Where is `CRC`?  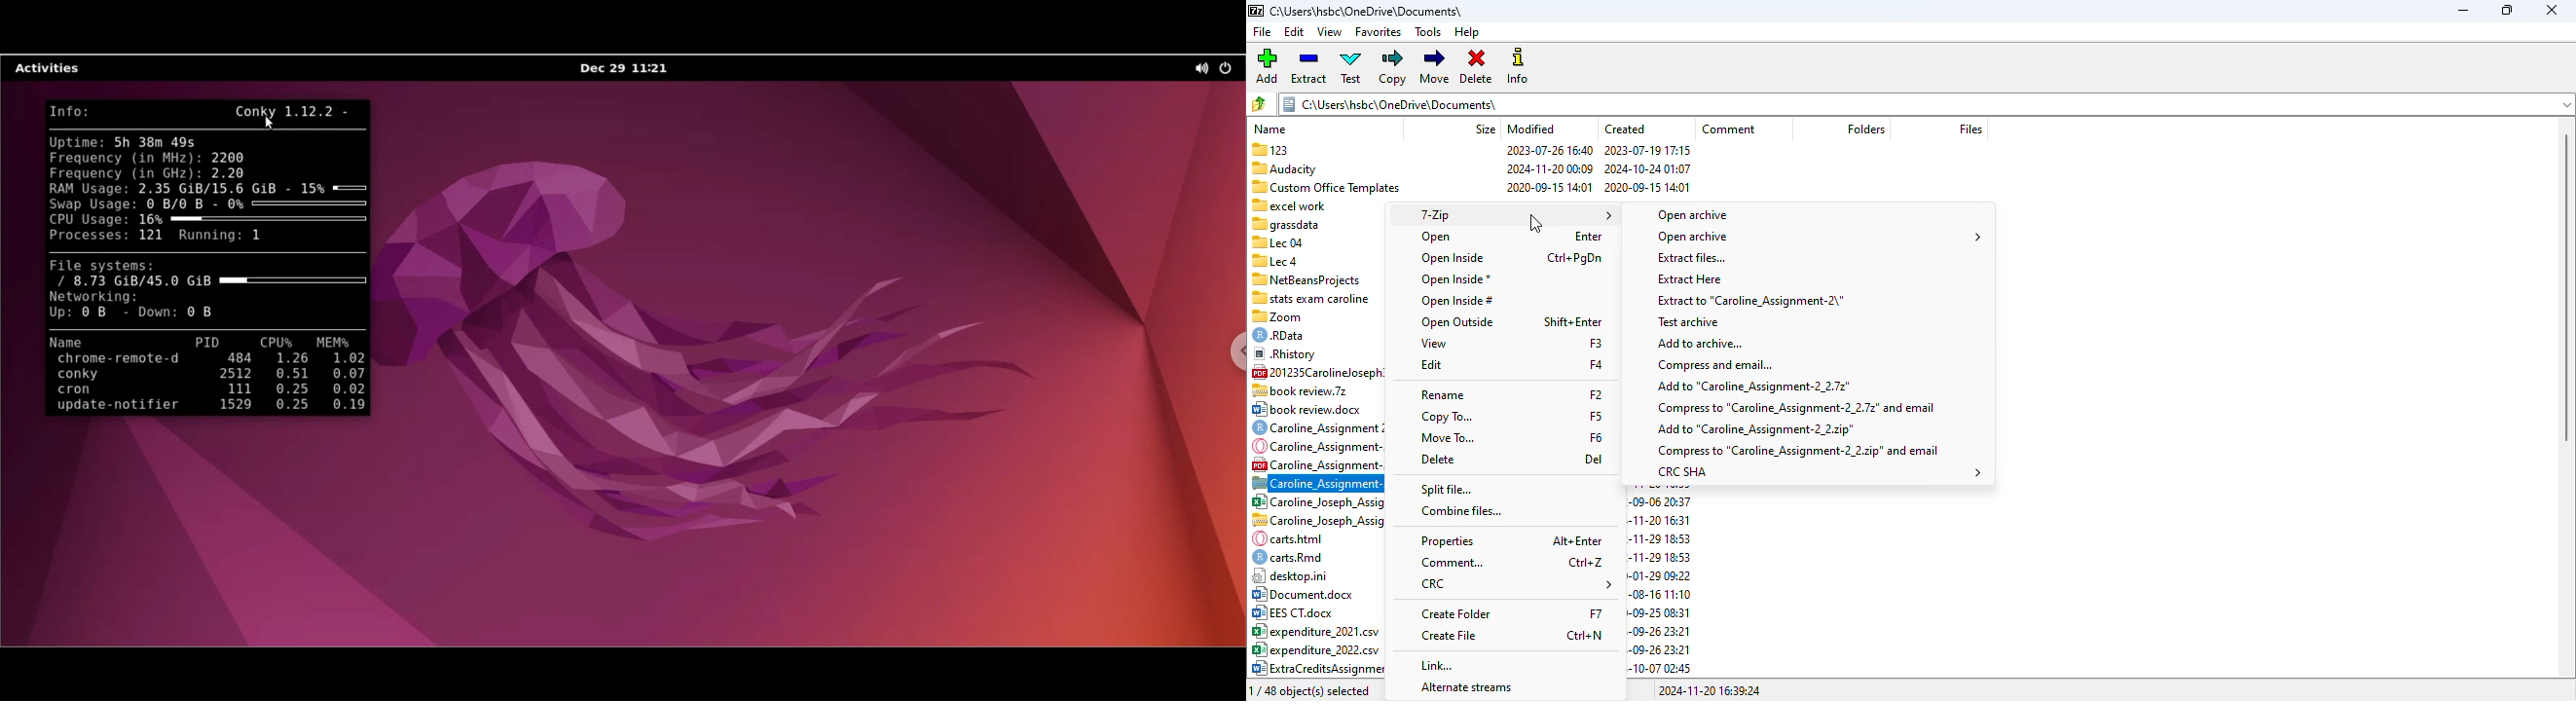
CRC is located at coordinates (1518, 584).